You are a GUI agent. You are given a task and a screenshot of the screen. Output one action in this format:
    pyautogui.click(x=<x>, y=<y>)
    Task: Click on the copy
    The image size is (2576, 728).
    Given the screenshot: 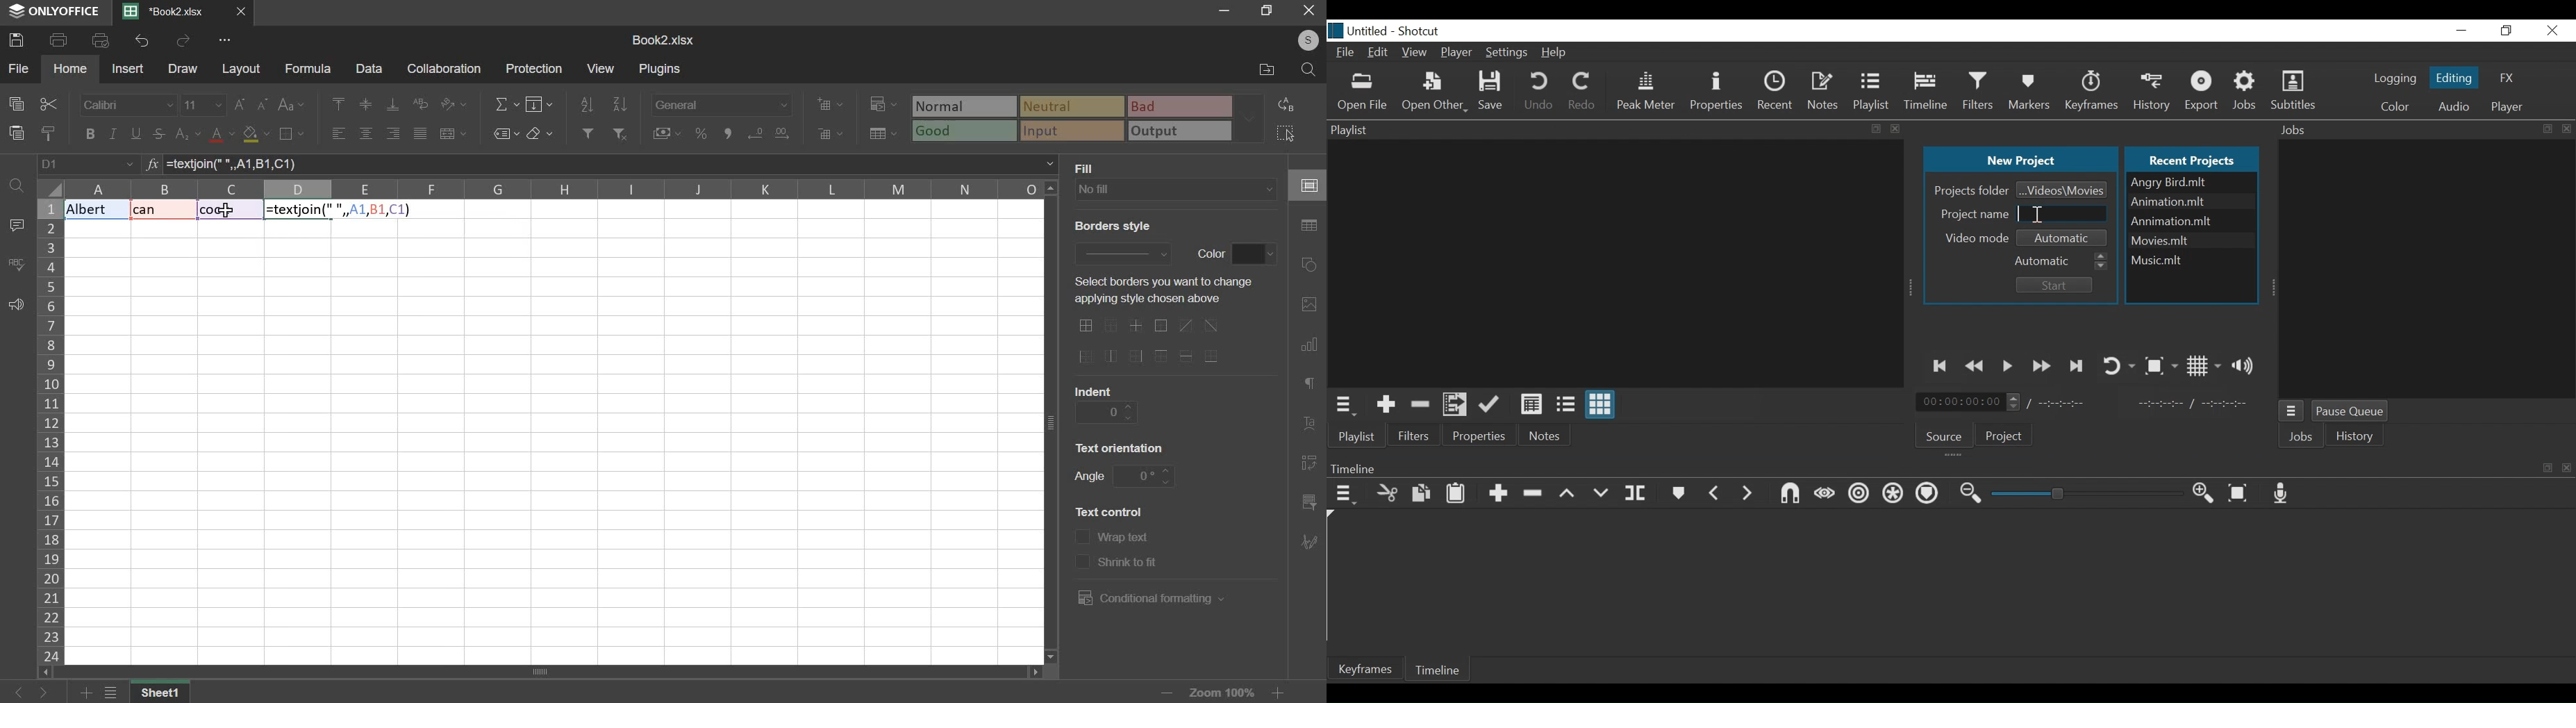 What is the action you would take?
    pyautogui.click(x=16, y=104)
    